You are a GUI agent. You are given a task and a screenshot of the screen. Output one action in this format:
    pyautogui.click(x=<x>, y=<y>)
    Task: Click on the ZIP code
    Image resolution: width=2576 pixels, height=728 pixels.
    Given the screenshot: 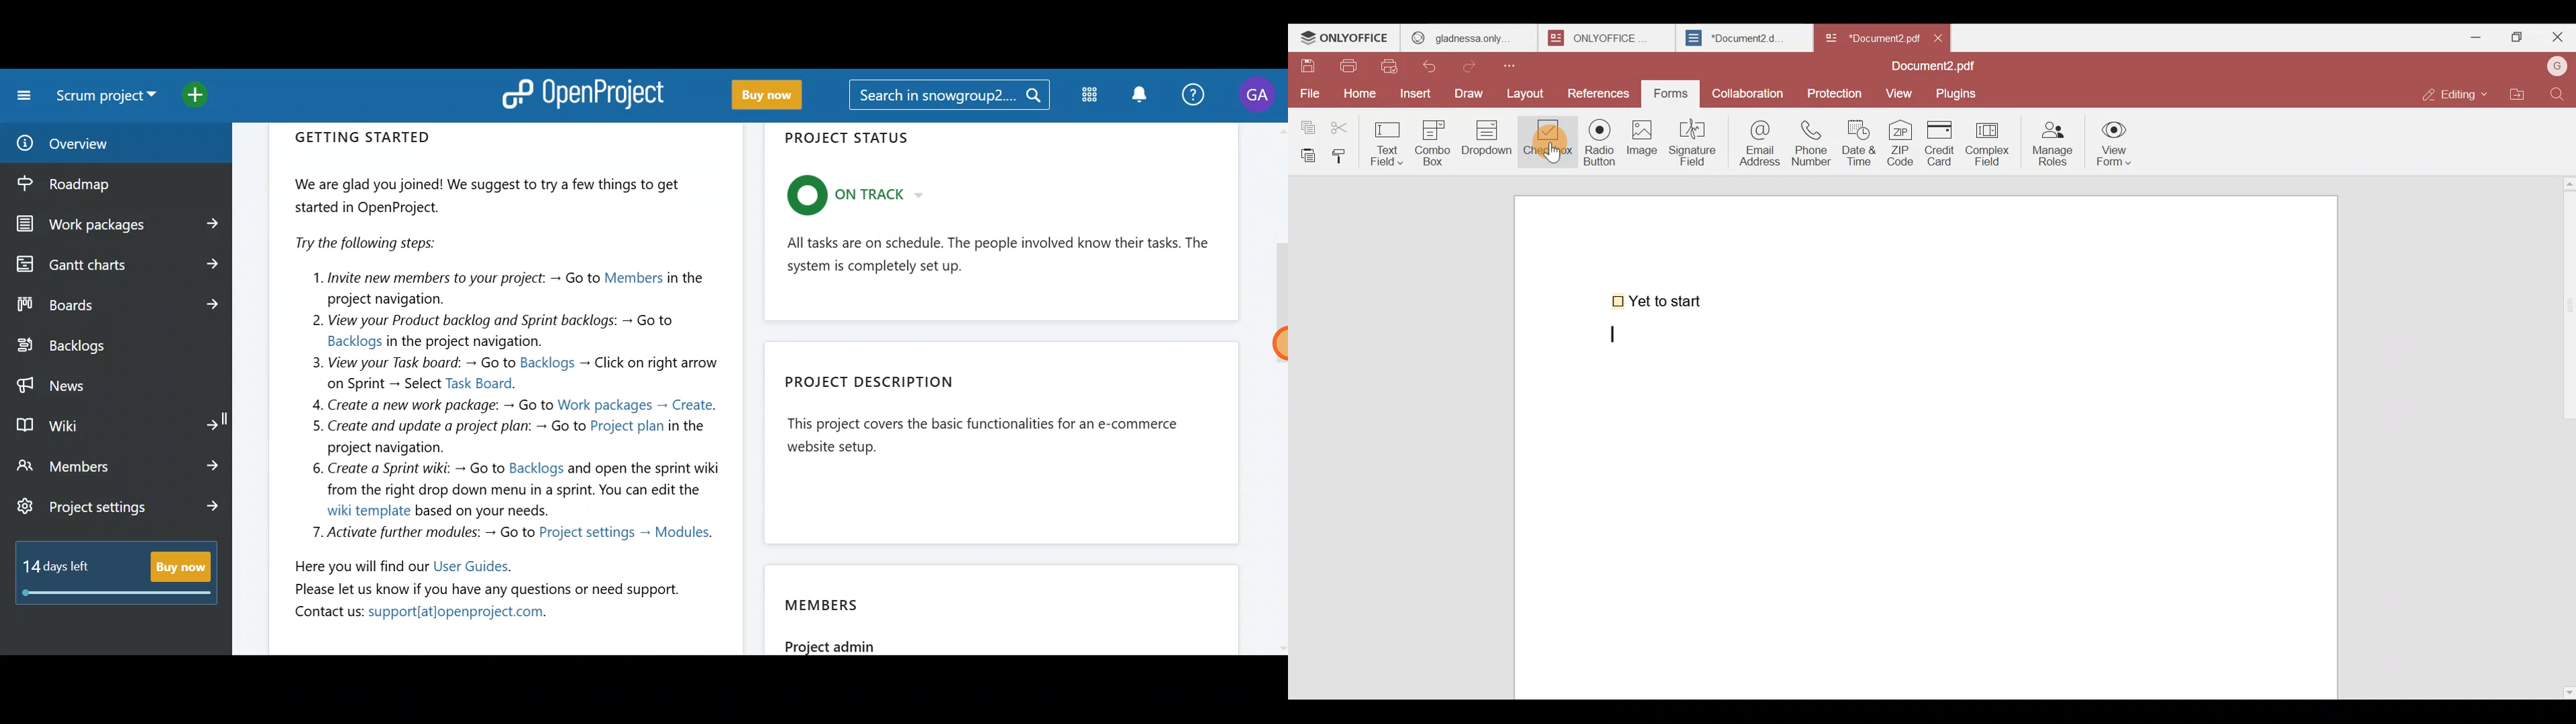 What is the action you would take?
    pyautogui.click(x=1900, y=144)
    